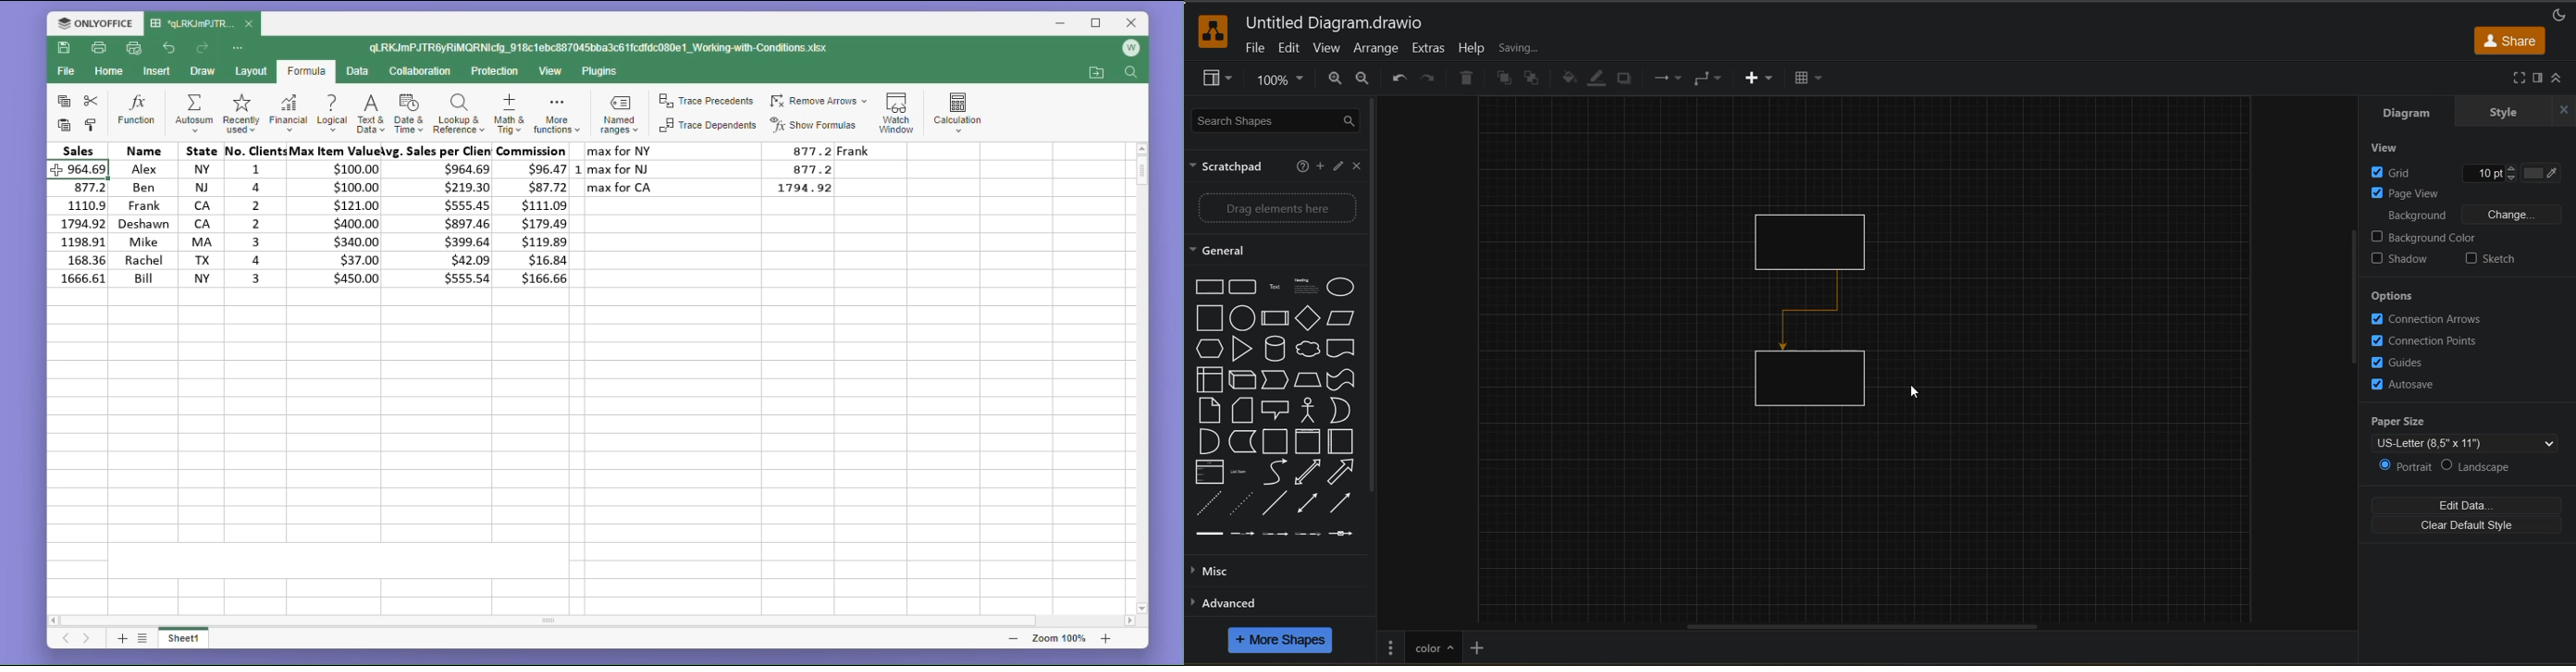  What do you see at coordinates (2538, 77) in the screenshot?
I see `format` at bounding box center [2538, 77].